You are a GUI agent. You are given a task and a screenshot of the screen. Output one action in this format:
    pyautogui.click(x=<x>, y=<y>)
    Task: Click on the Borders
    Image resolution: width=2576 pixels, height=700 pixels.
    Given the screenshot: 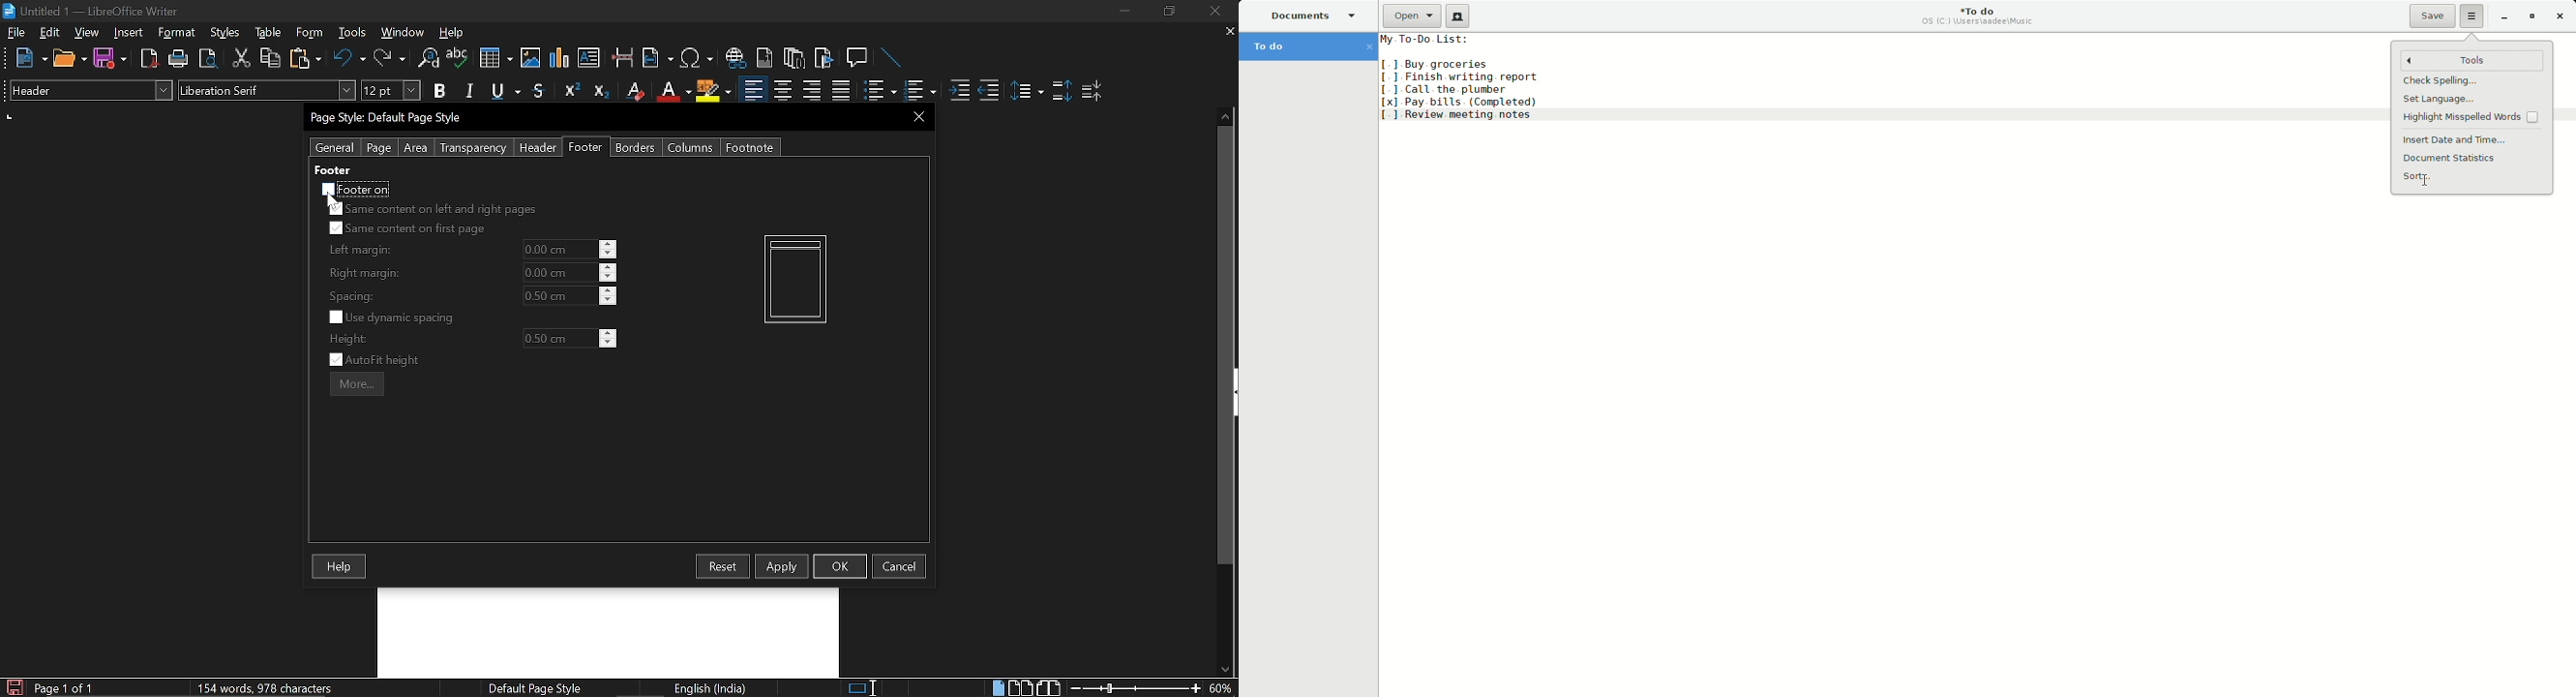 What is the action you would take?
    pyautogui.click(x=637, y=147)
    